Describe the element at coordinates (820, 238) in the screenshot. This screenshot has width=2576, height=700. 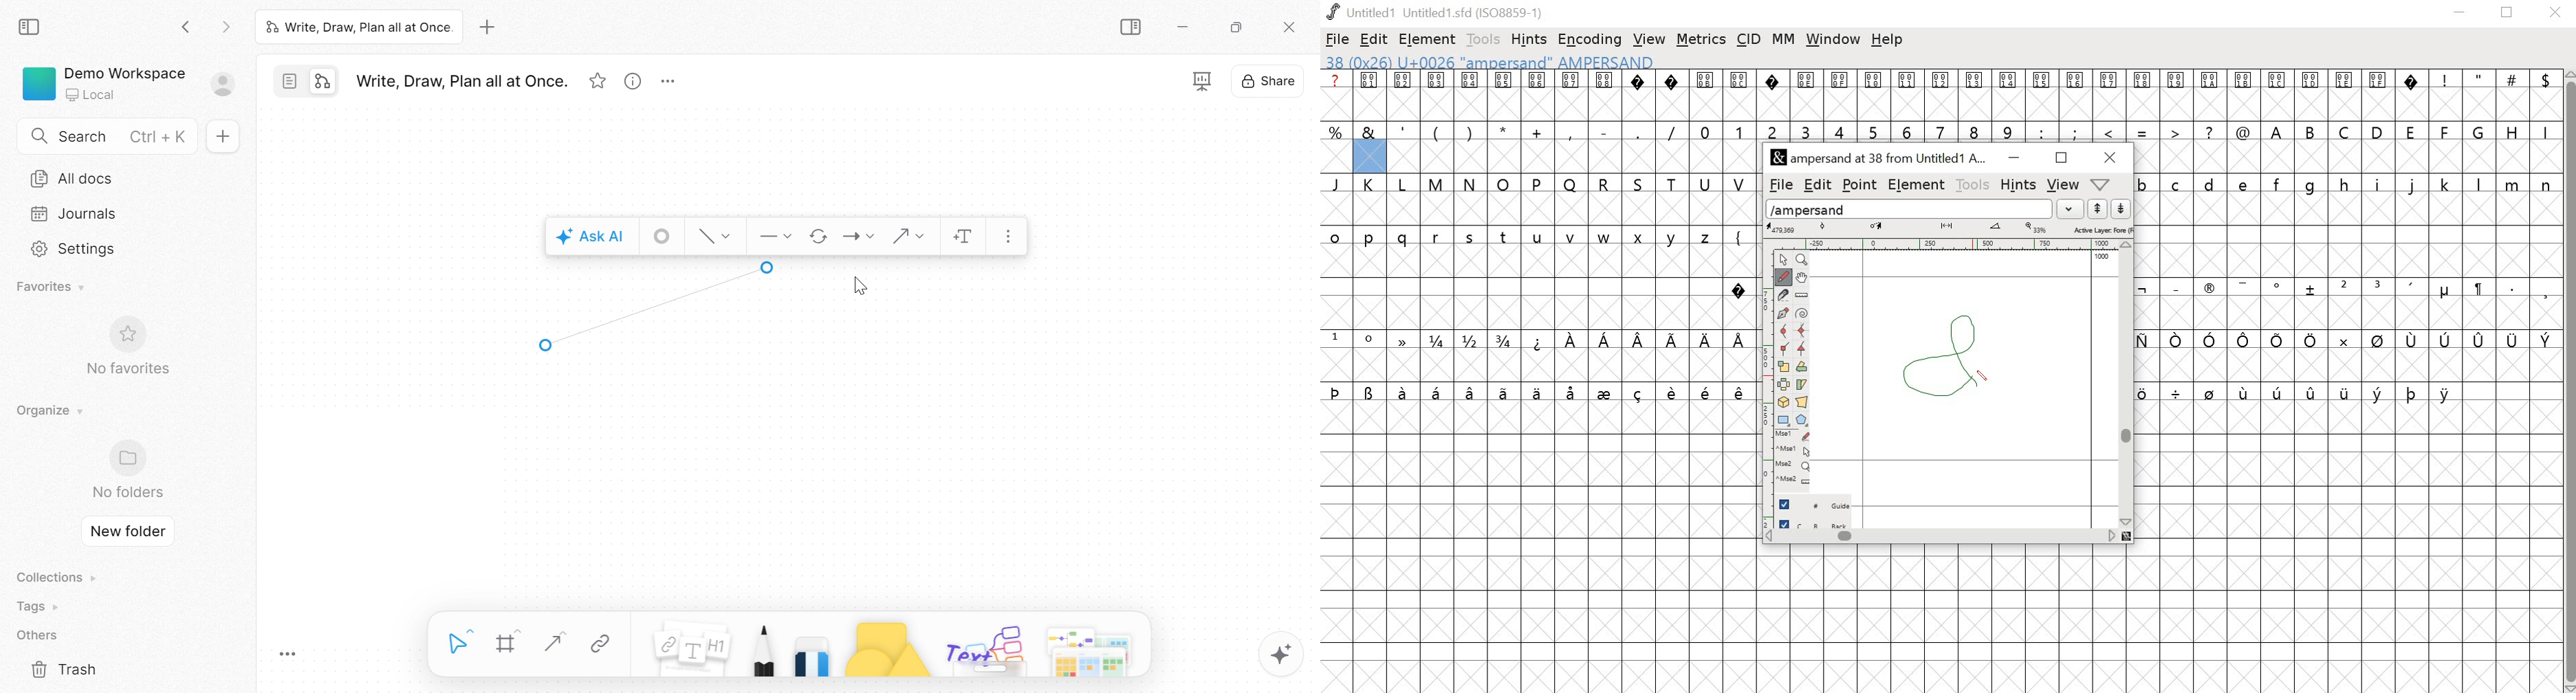
I see `Flip direction` at that location.